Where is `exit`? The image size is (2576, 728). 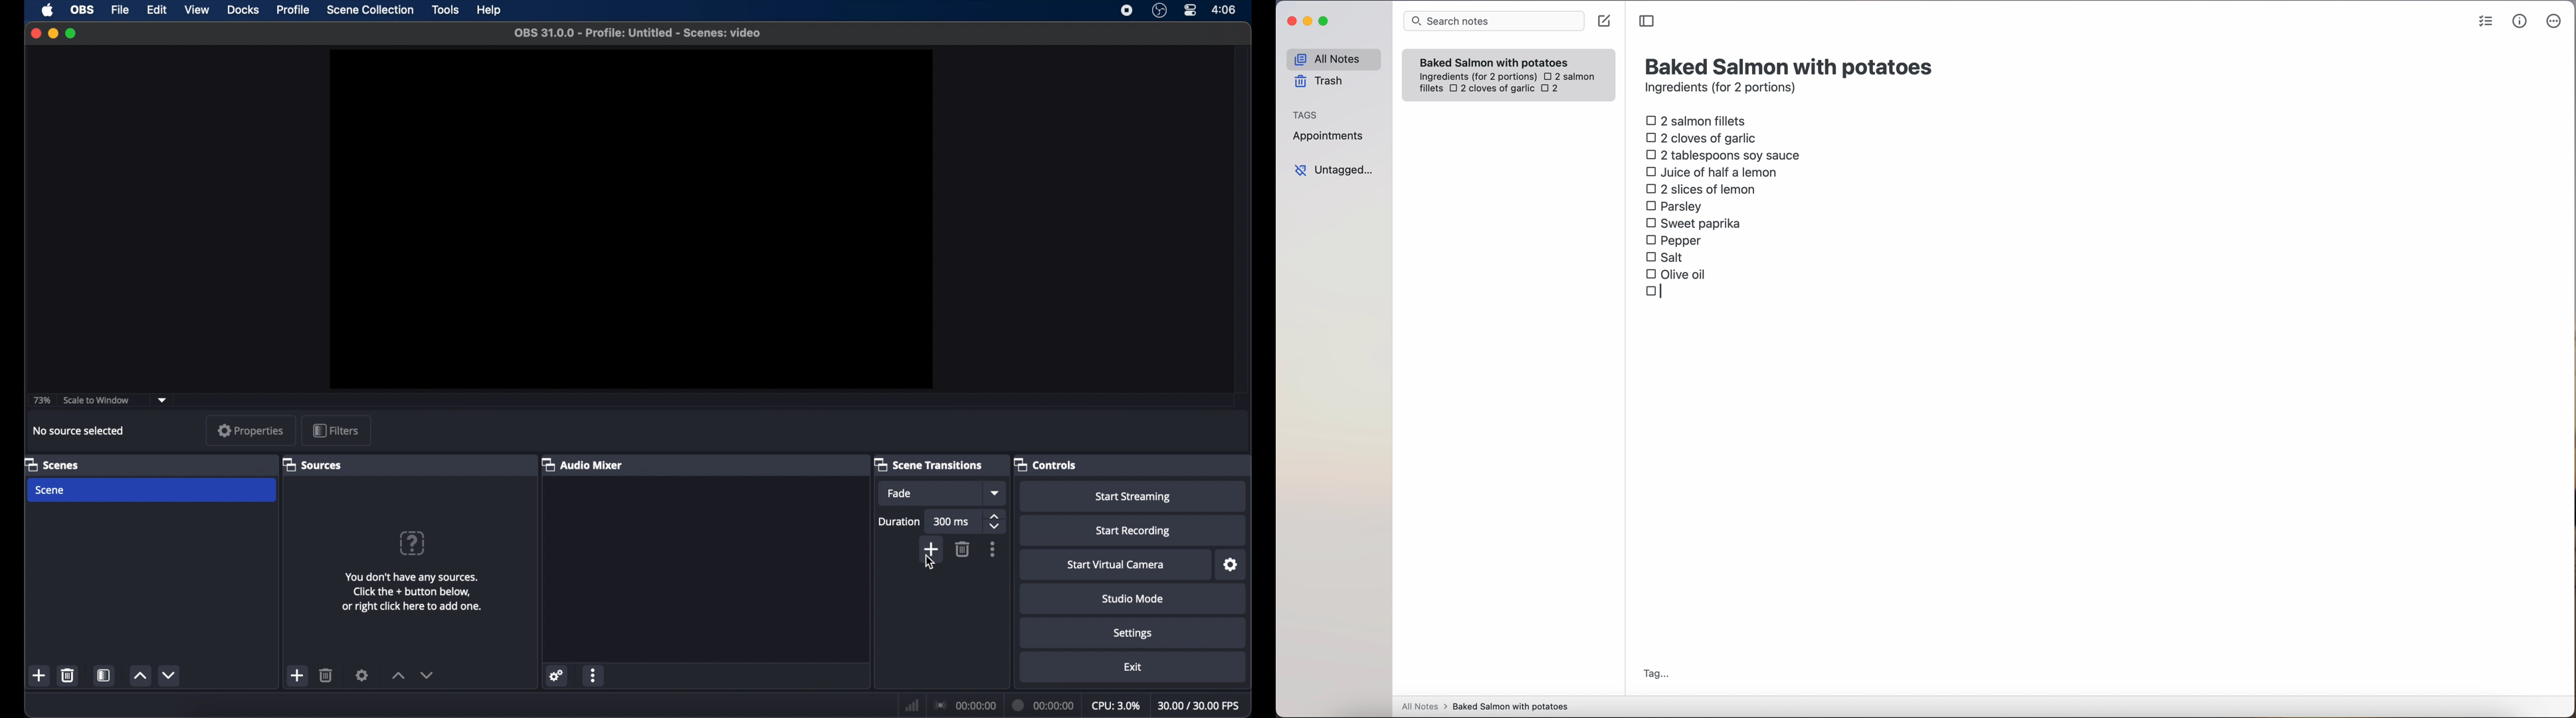
exit is located at coordinates (1133, 667).